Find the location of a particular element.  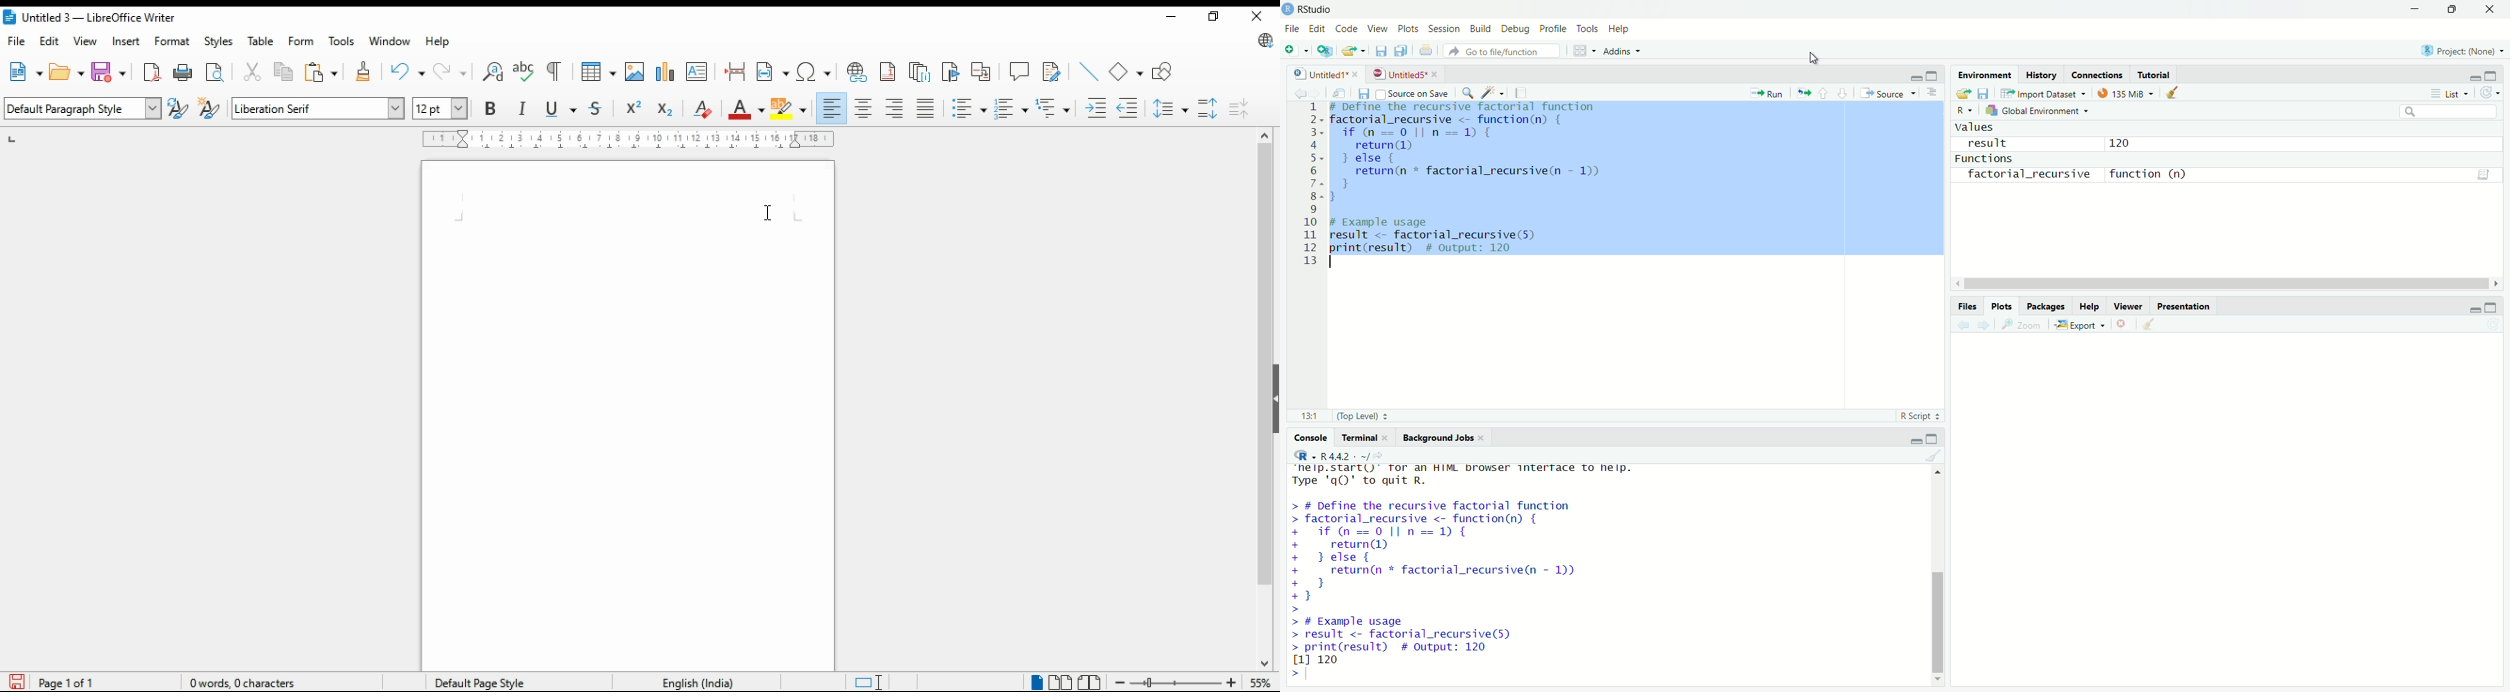

(Top Level) is located at coordinates (1363, 416).